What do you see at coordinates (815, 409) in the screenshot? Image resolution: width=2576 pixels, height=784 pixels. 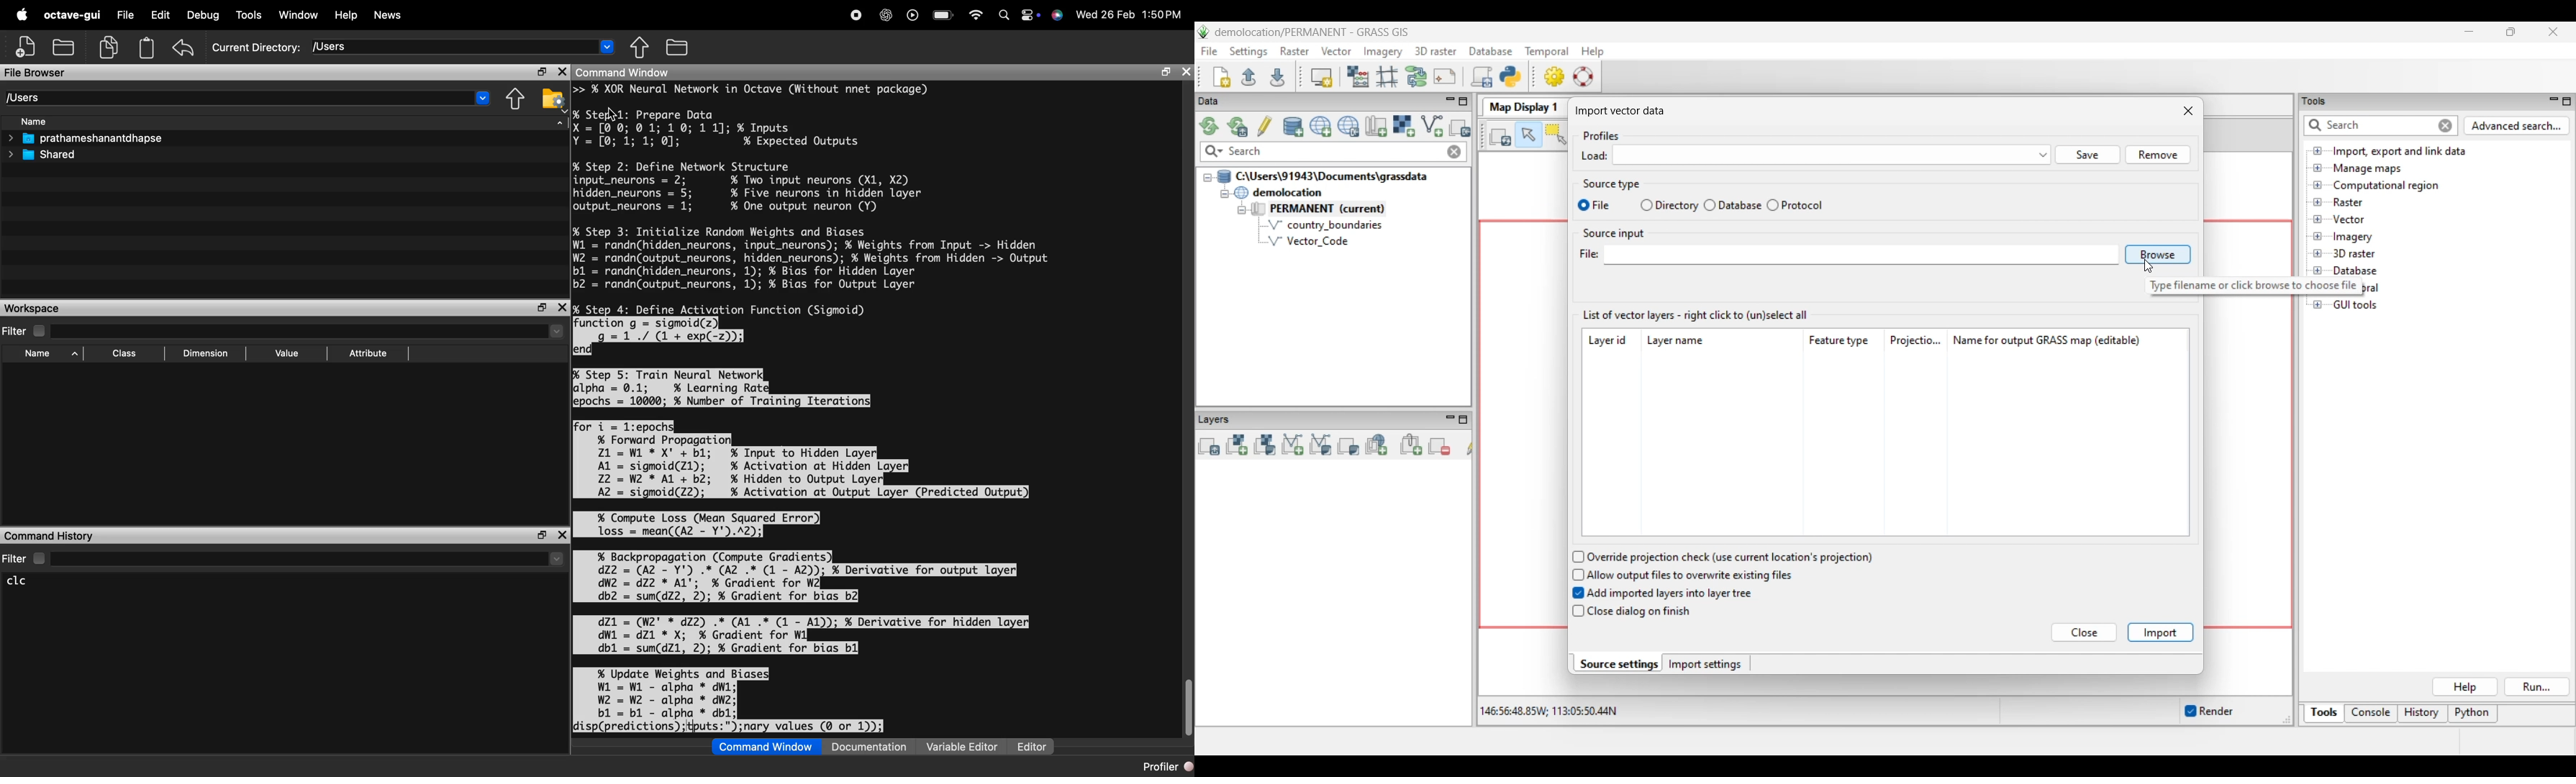 I see `>> % XOR Neural Network in Octave (Without nnet package)% Stefyl: Prepare DataX=[00; 01; 10; 11]; % InputsY = [0; 1; 1; @]; % Expected Outputs% Step 2: Define Network Structureinput_neurons = 2; % Two input neurons (X1, X2)hidden_neurons = 5; % Five neurons in hidden layeroutput_neurons = 1; % One output neuron (Y)% Step 3: Initialize Random Weights and BiasesW1 = randnChidden_neurons, input_neurons); % Weights from Input -> HiddenW2 = randn(output_neurons, hidden_neurons); % Weights from Hidden -> Outputbl = randn(hidden_neurons, 1); % Bias for Hidden Layerb2 = randn(output_neurons, 1); % Bias for Output Layer% Step 4: Define Activation Function (Sigmoid)function g = sigmoid(z)g=1./ (1 + exp(-2));end% Step 5: Train Neural Network]alpha = 0.1; % Learning Rateepochs = 10000; % Number of Training Iterationsfor i = 1l:epoch% Forward PropagationZ1 =W1 * X" + bl; % Input to Hidden LayerAl = sigmoid(Z1); % Activation at Hidden Layer]Z2 = W2 * Al + b2; % Hidden to Output LayerA2 = sigmoid(Z2); % Activation at Output Layer (Predicted Output)% Compute Loss (Mean Squared Error)loss = mean((A2 - Y').A2);% Backpropagation (Compute Gradients)dZ2 = (A2 - Y') .* (A2 .* (1 - A2)); % Derivative for output layerdN2 = dZ2 * A1l'; ¥% Gradient for W2db2 = sum(dZ2, 2); % Gradient for bias b2|dZ1 = (W2' * dz2) .* (A1 .* (1 - Al)); % Derivative for hidden layer]dWl = dZ1 * X; % Gradient for W.dbl = sum(dZ1l, 2); % Gradient for bias bl]% Update Weights and BiaseWl = W1 - alpha * dWl;W2 = W2 - alpha * dW2;bl = bl - alpha * dbl;disp(predictions);tputs:");nary values (@ or 1));` at bounding box center [815, 409].